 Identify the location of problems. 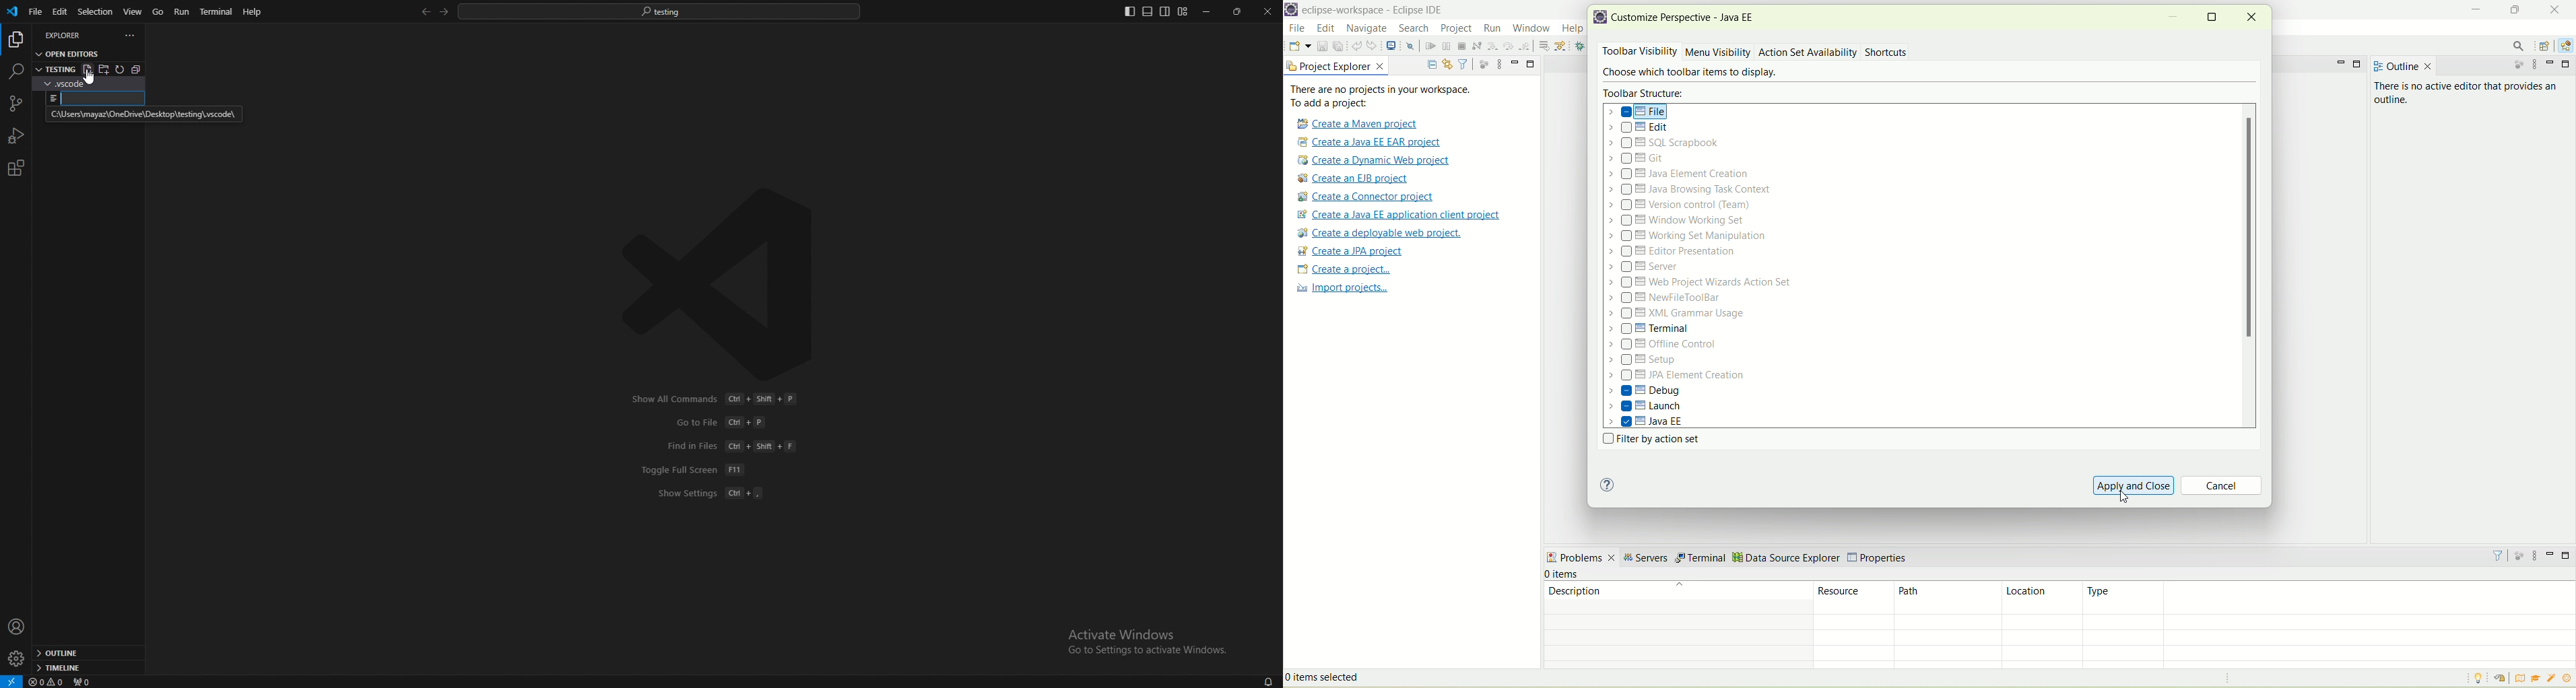
(1581, 559).